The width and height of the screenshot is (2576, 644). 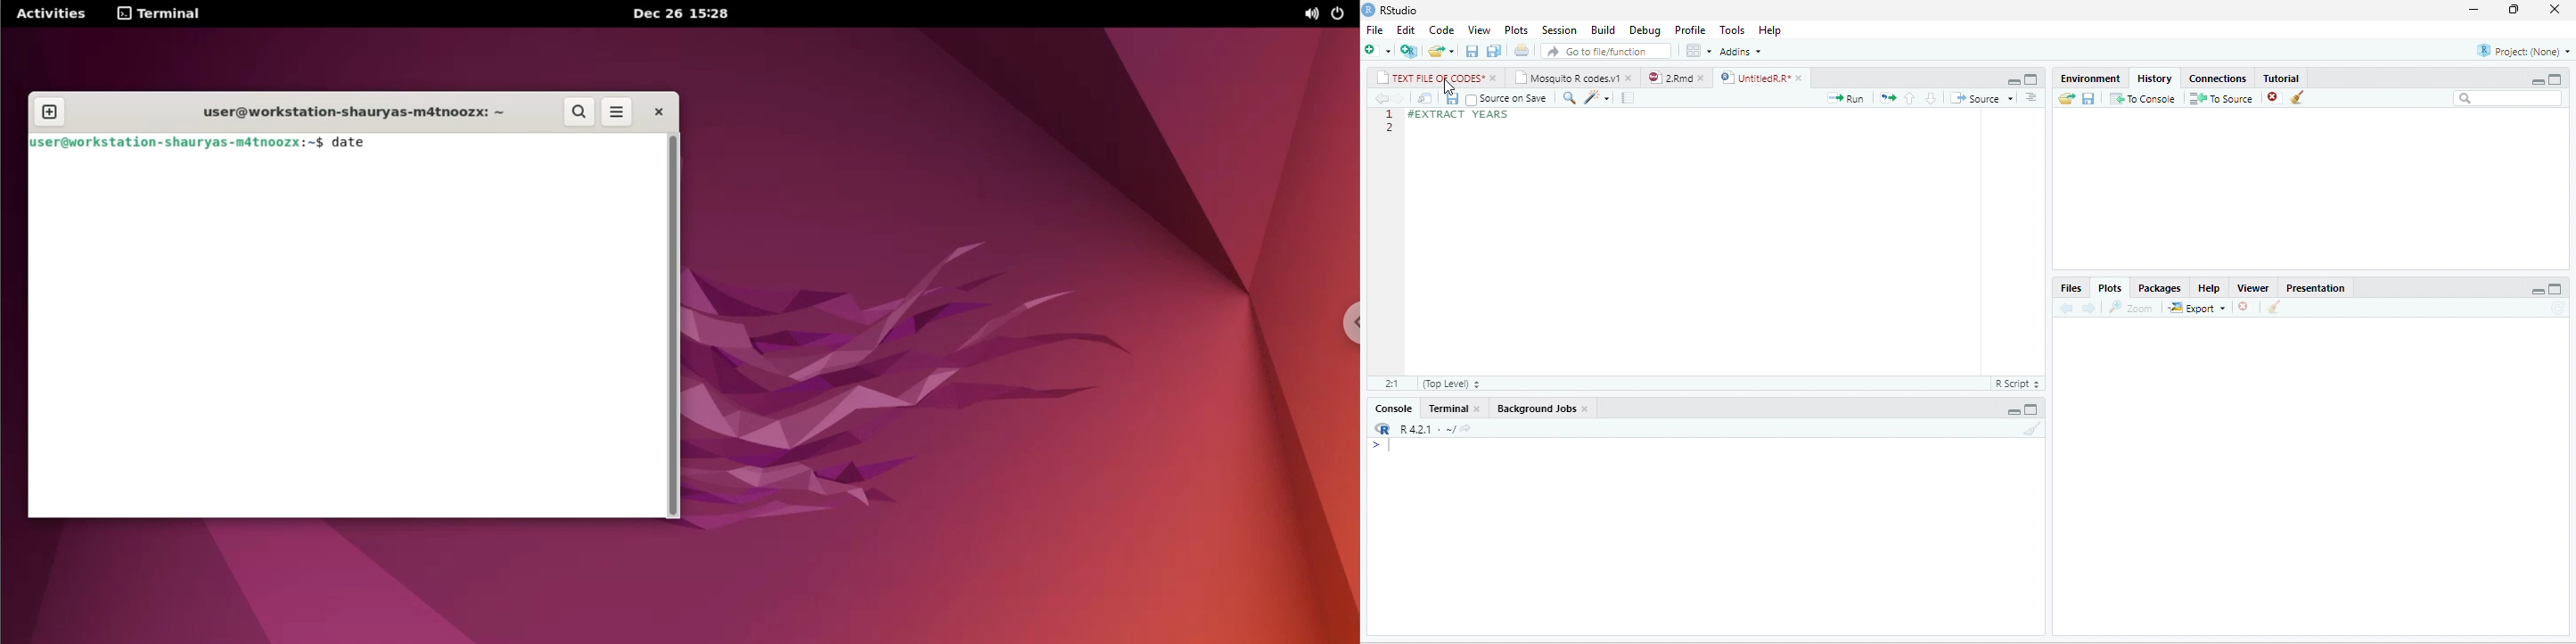 What do you see at coordinates (1393, 409) in the screenshot?
I see `Console` at bounding box center [1393, 409].